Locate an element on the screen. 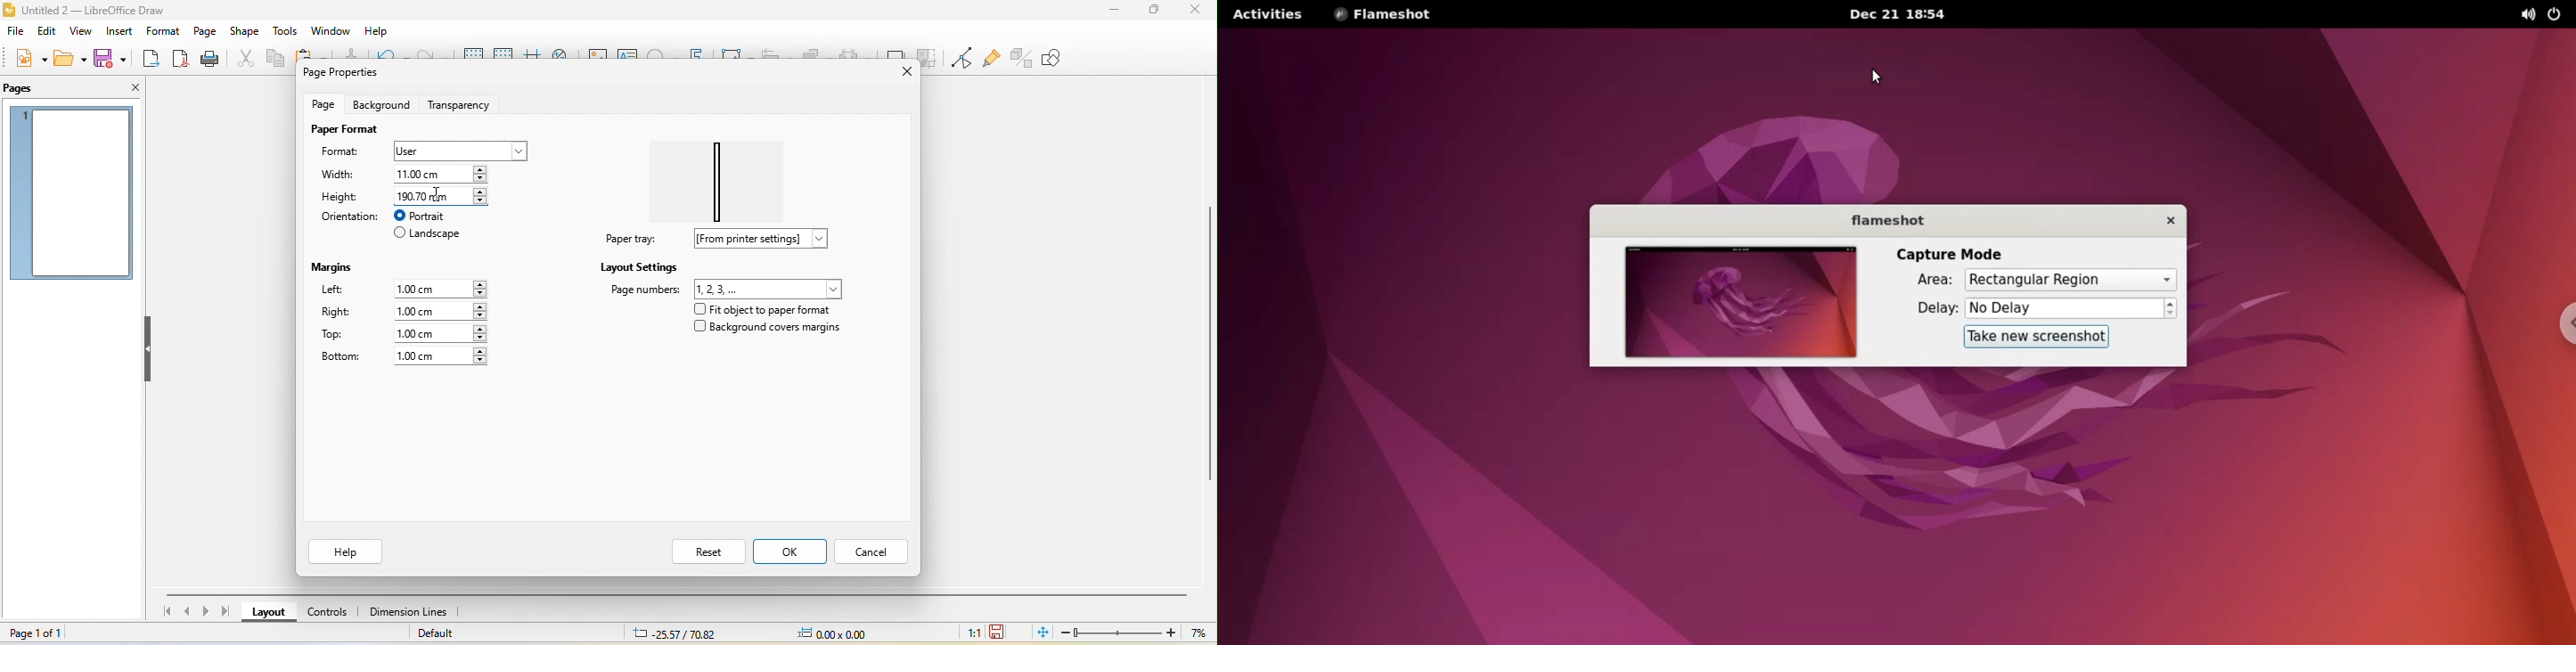 This screenshot has height=672, width=2576. copy is located at coordinates (274, 61).